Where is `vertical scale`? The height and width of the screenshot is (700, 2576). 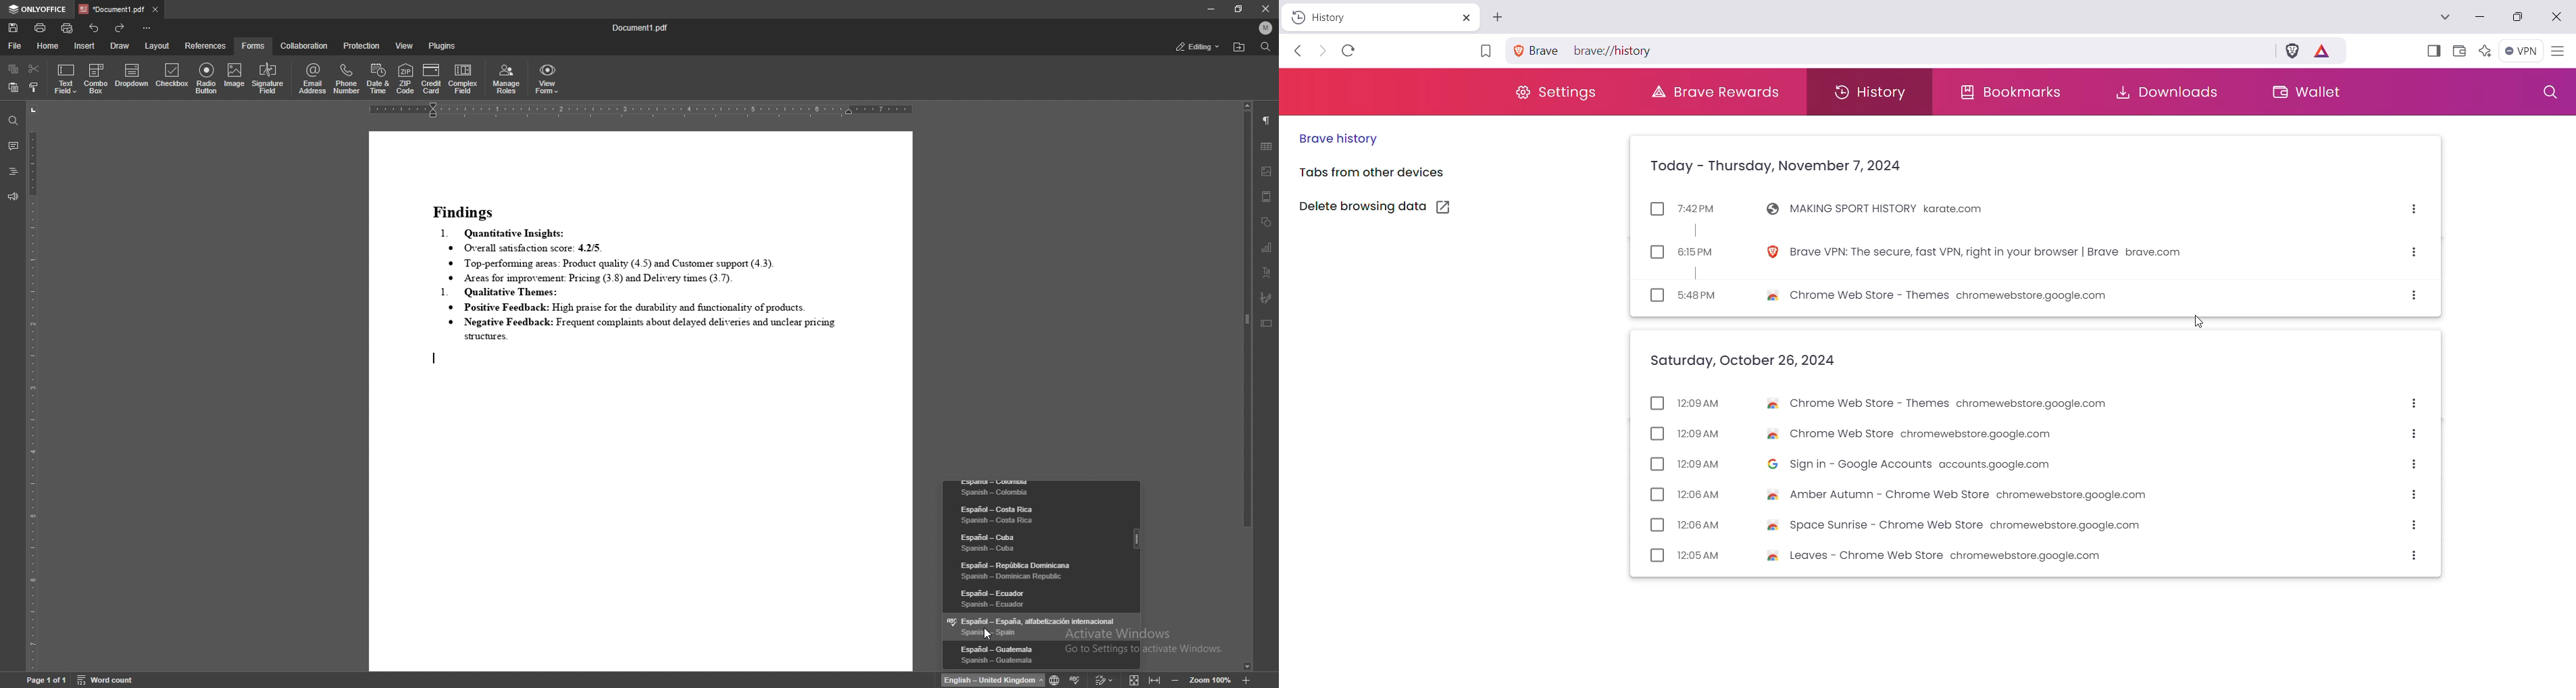
vertical scale is located at coordinates (32, 388).